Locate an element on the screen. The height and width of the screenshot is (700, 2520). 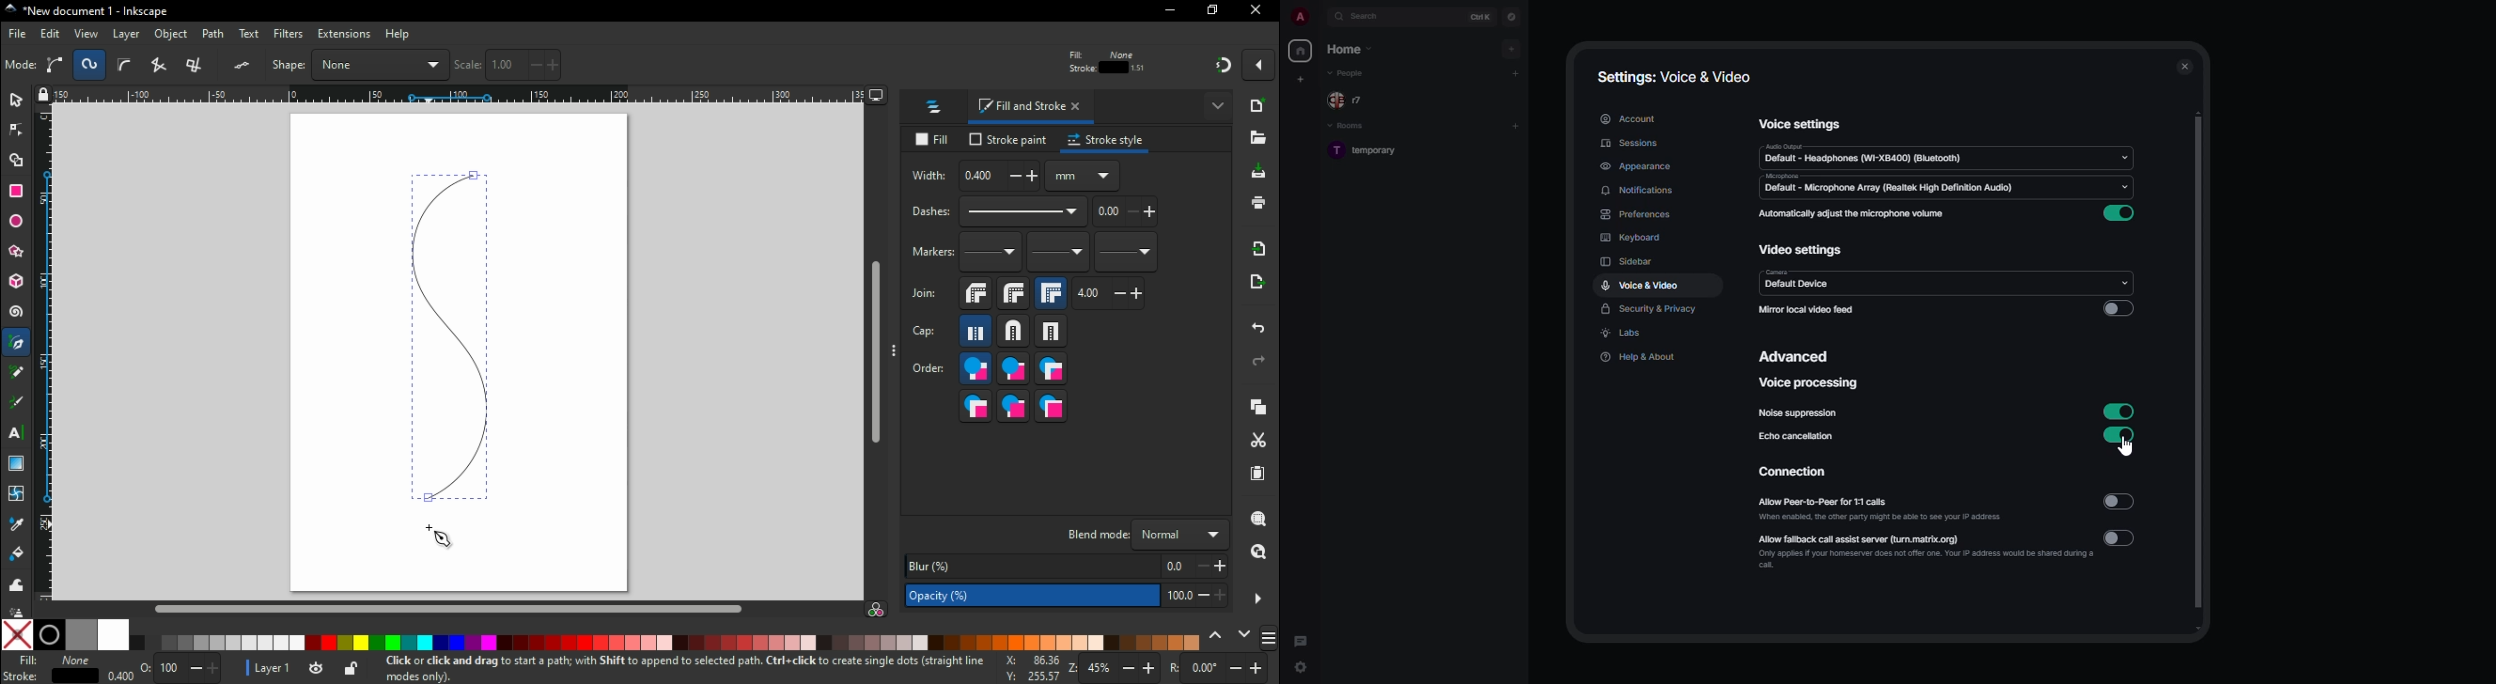
sidebar is located at coordinates (1632, 261).